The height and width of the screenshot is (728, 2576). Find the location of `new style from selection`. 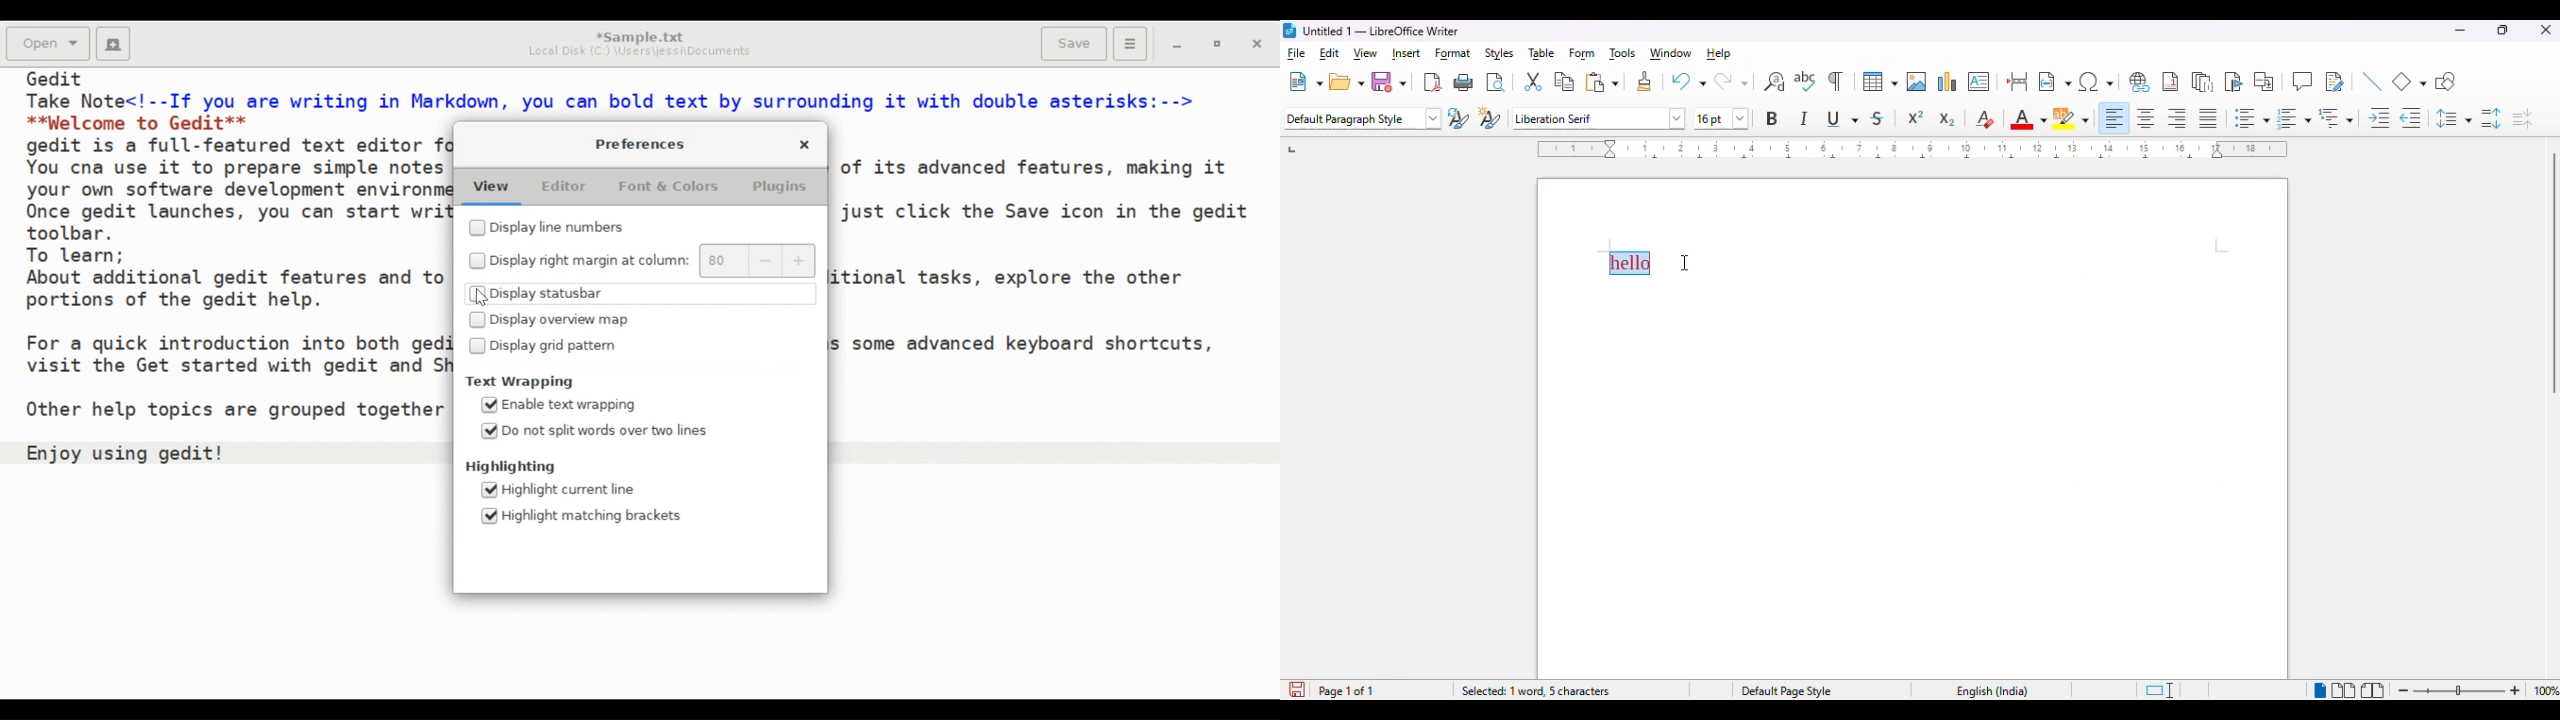

new style from selection is located at coordinates (1490, 118).